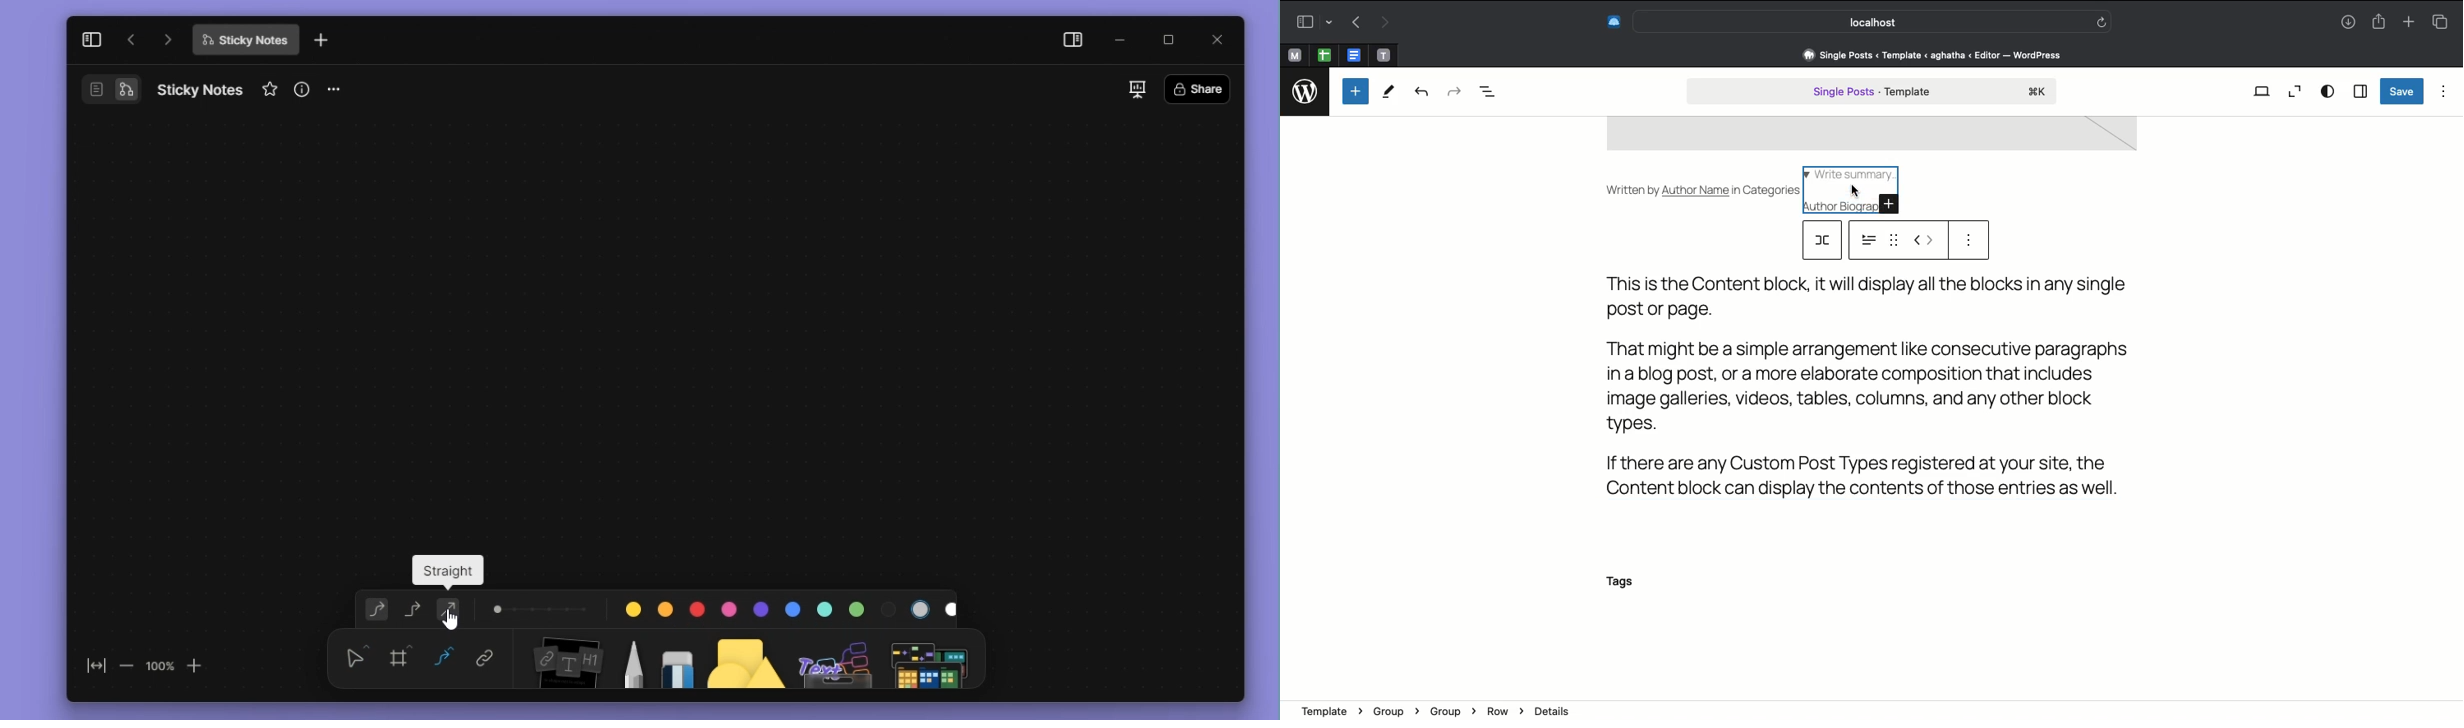 This screenshot has width=2464, height=728. What do you see at coordinates (1330, 706) in the screenshot?
I see `template` at bounding box center [1330, 706].